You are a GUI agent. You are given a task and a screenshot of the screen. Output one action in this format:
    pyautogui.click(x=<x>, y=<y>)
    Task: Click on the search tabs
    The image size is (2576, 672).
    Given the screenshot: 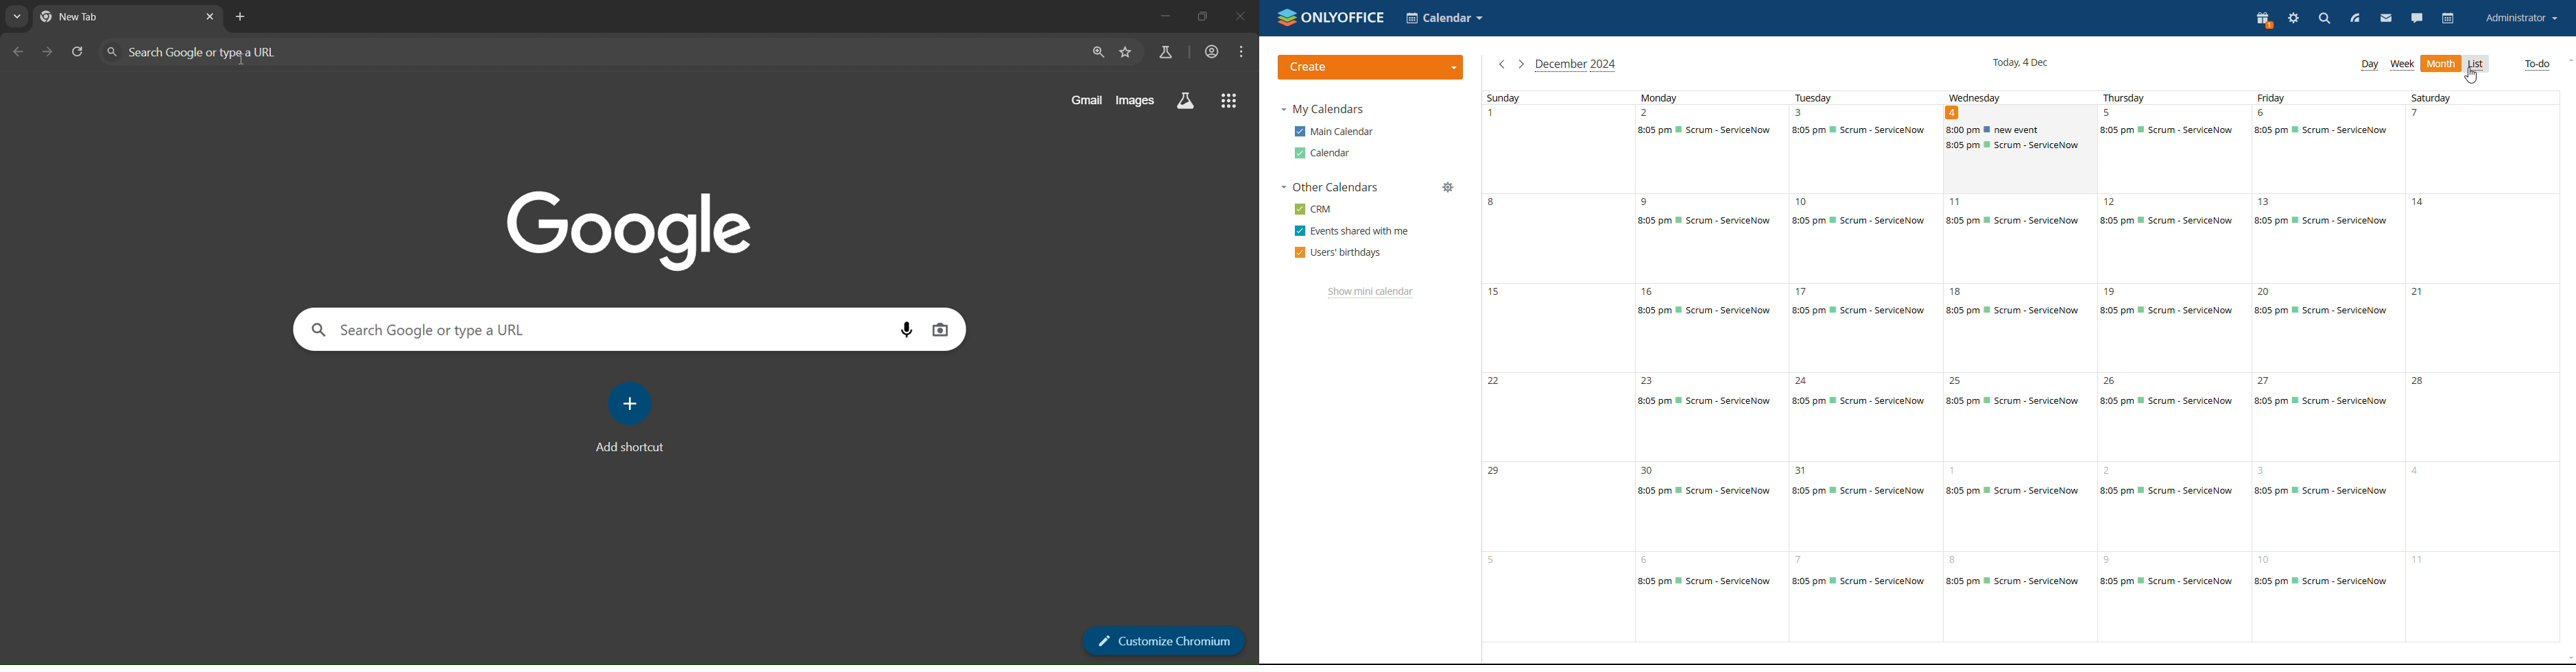 What is the action you would take?
    pyautogui.click(x=16, y=17)
    